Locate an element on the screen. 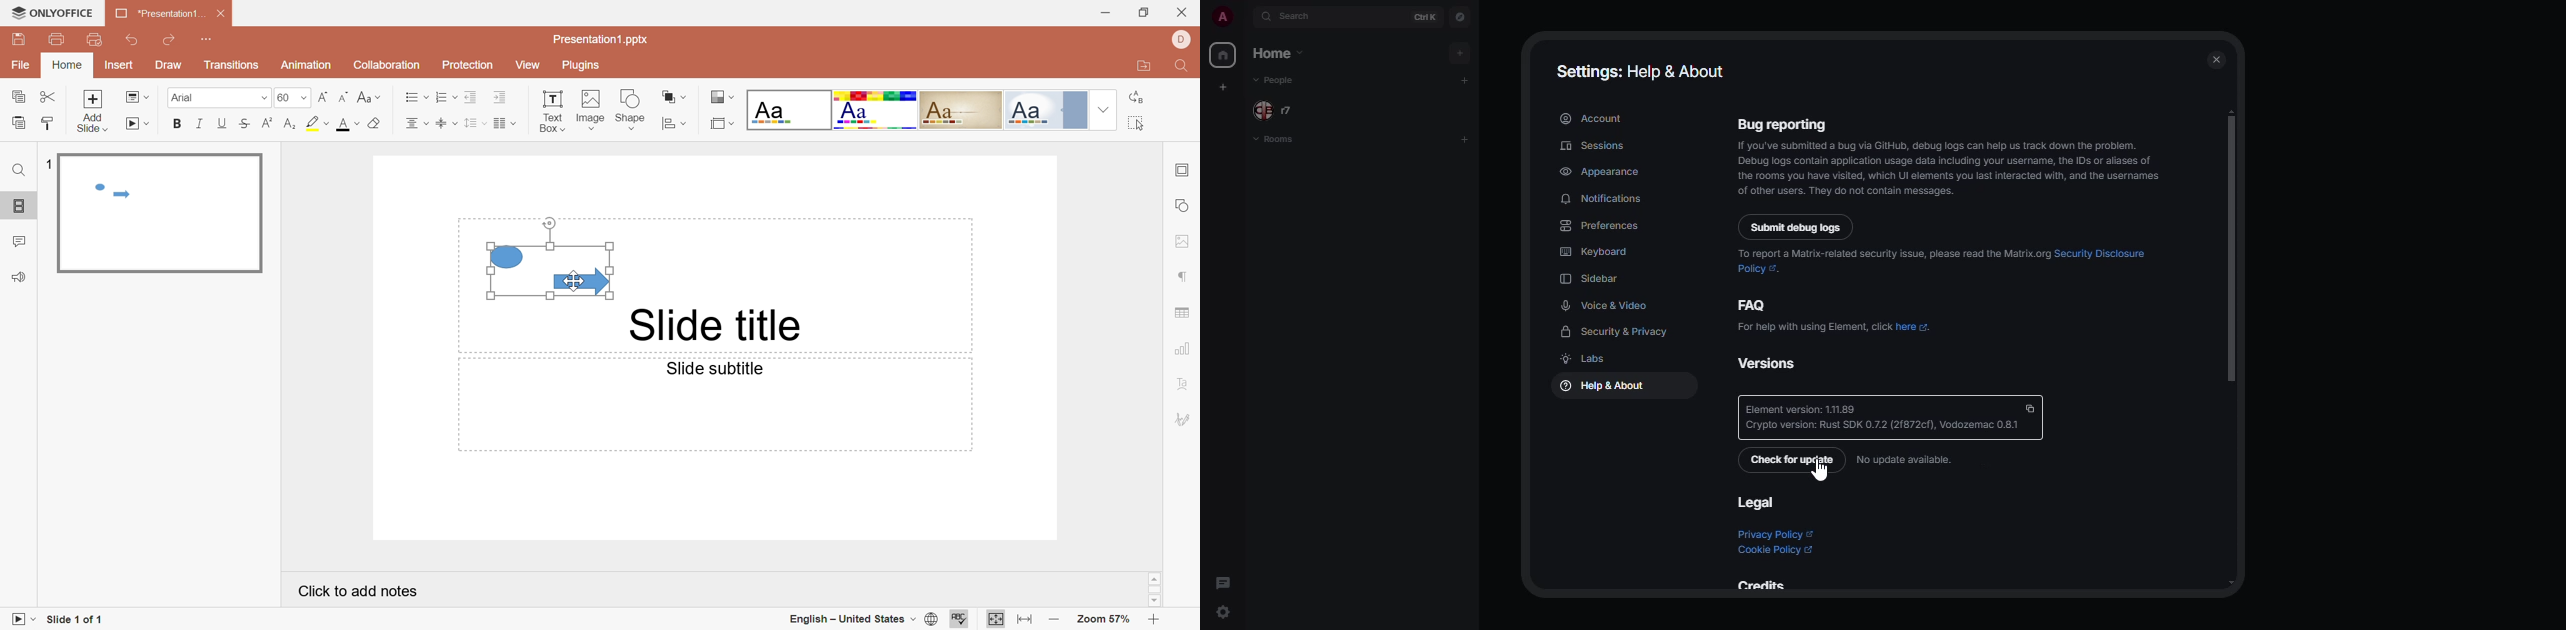 This screenshot has width=2576, height=644. sessions is located at coordinates (1594, 145).